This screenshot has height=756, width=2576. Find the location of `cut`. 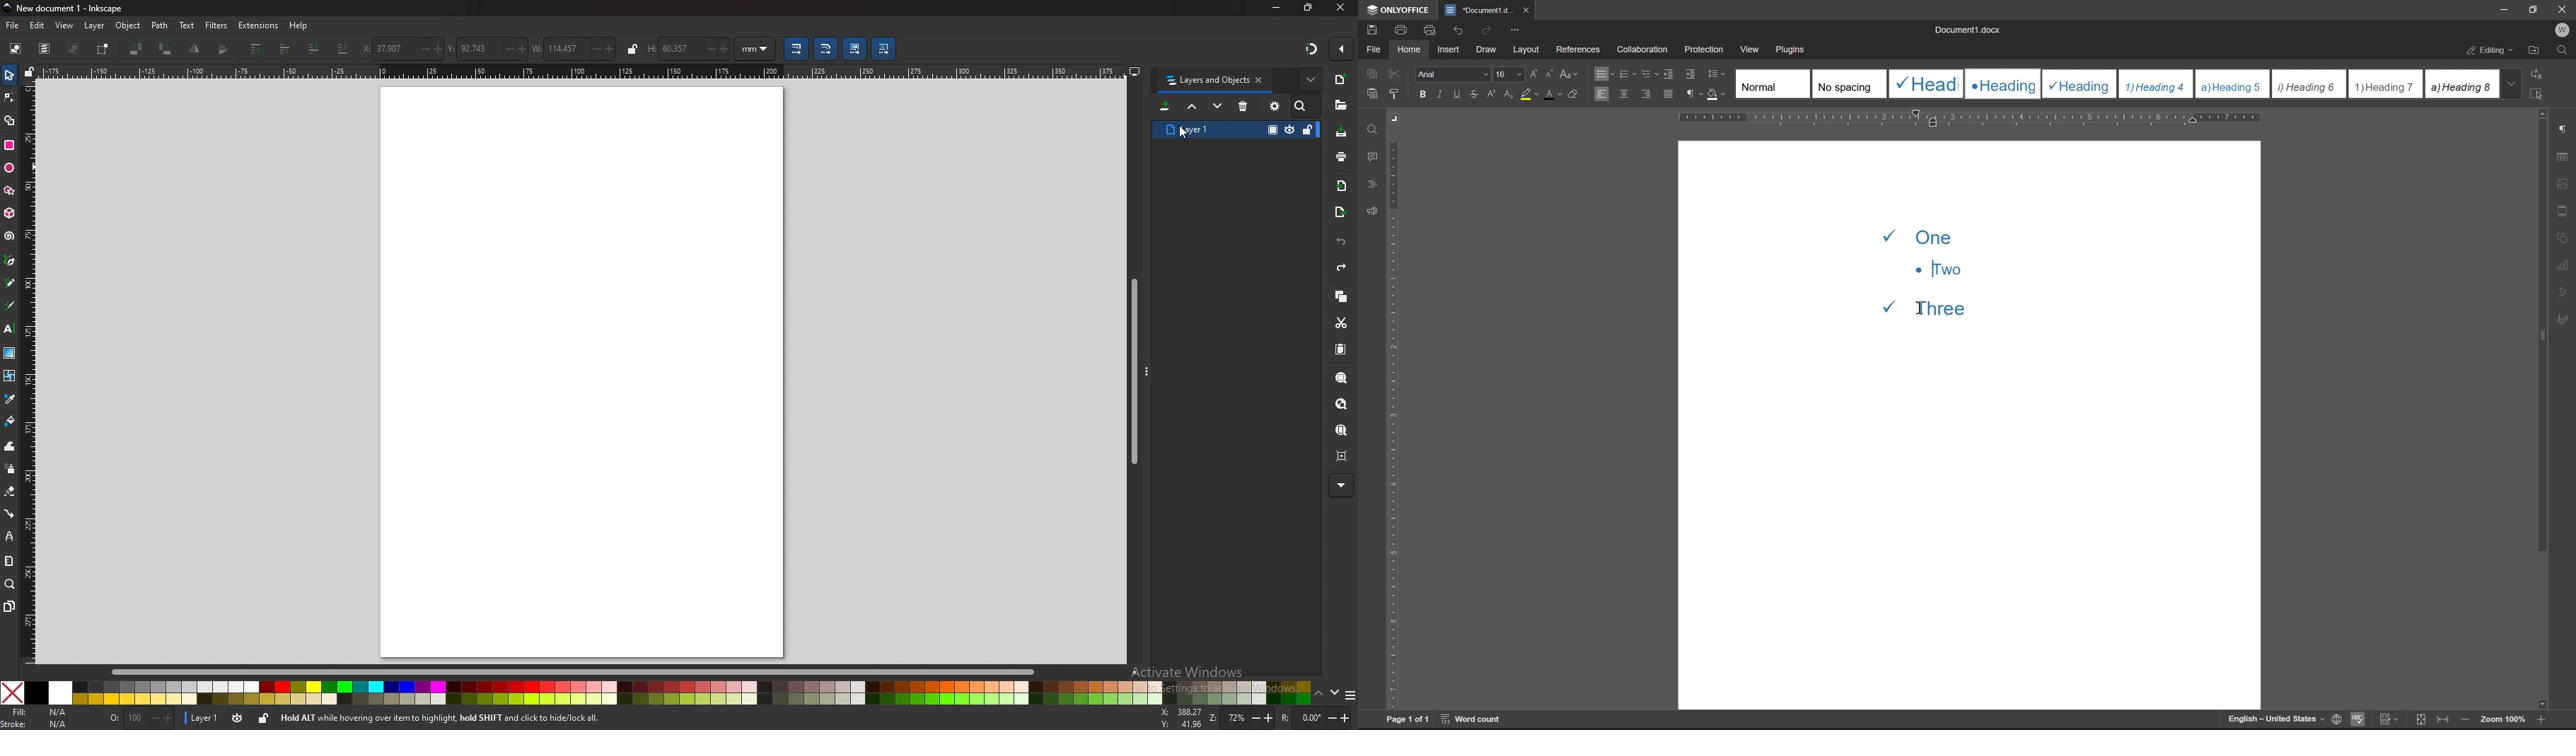

cut is located at coordinates (1396, 73).